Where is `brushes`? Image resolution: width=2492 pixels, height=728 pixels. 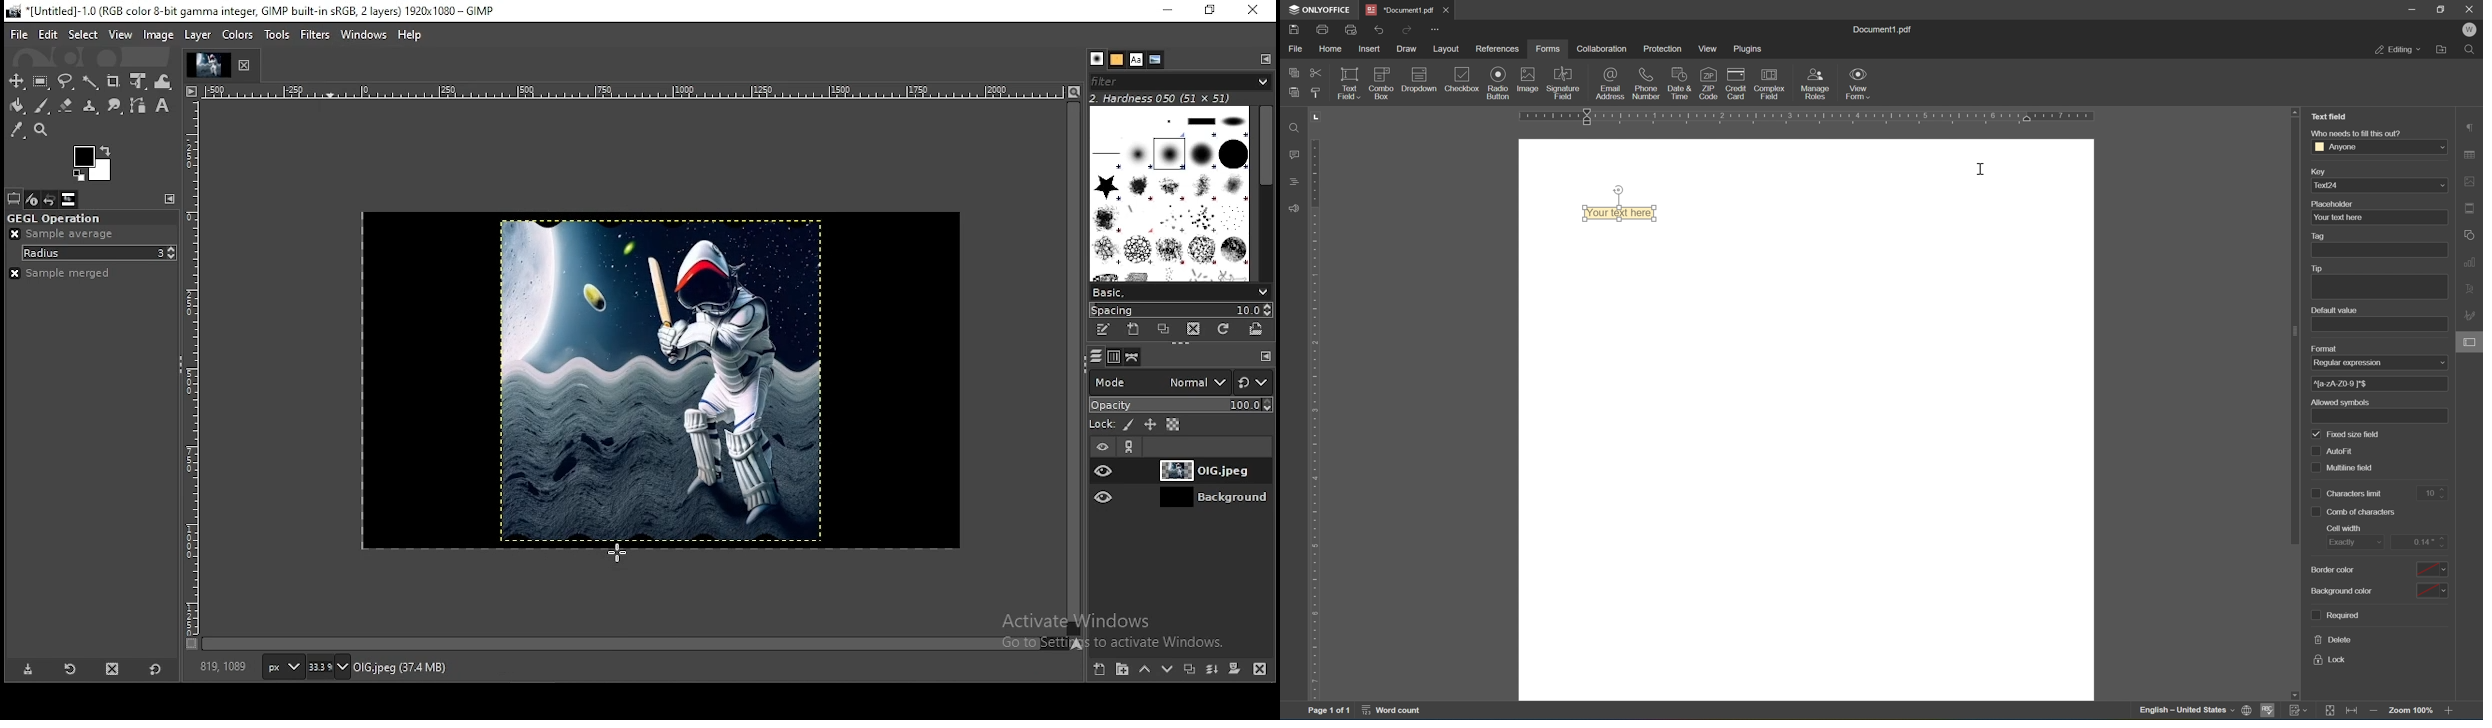
brushes is located at coordinates (1173, 194).